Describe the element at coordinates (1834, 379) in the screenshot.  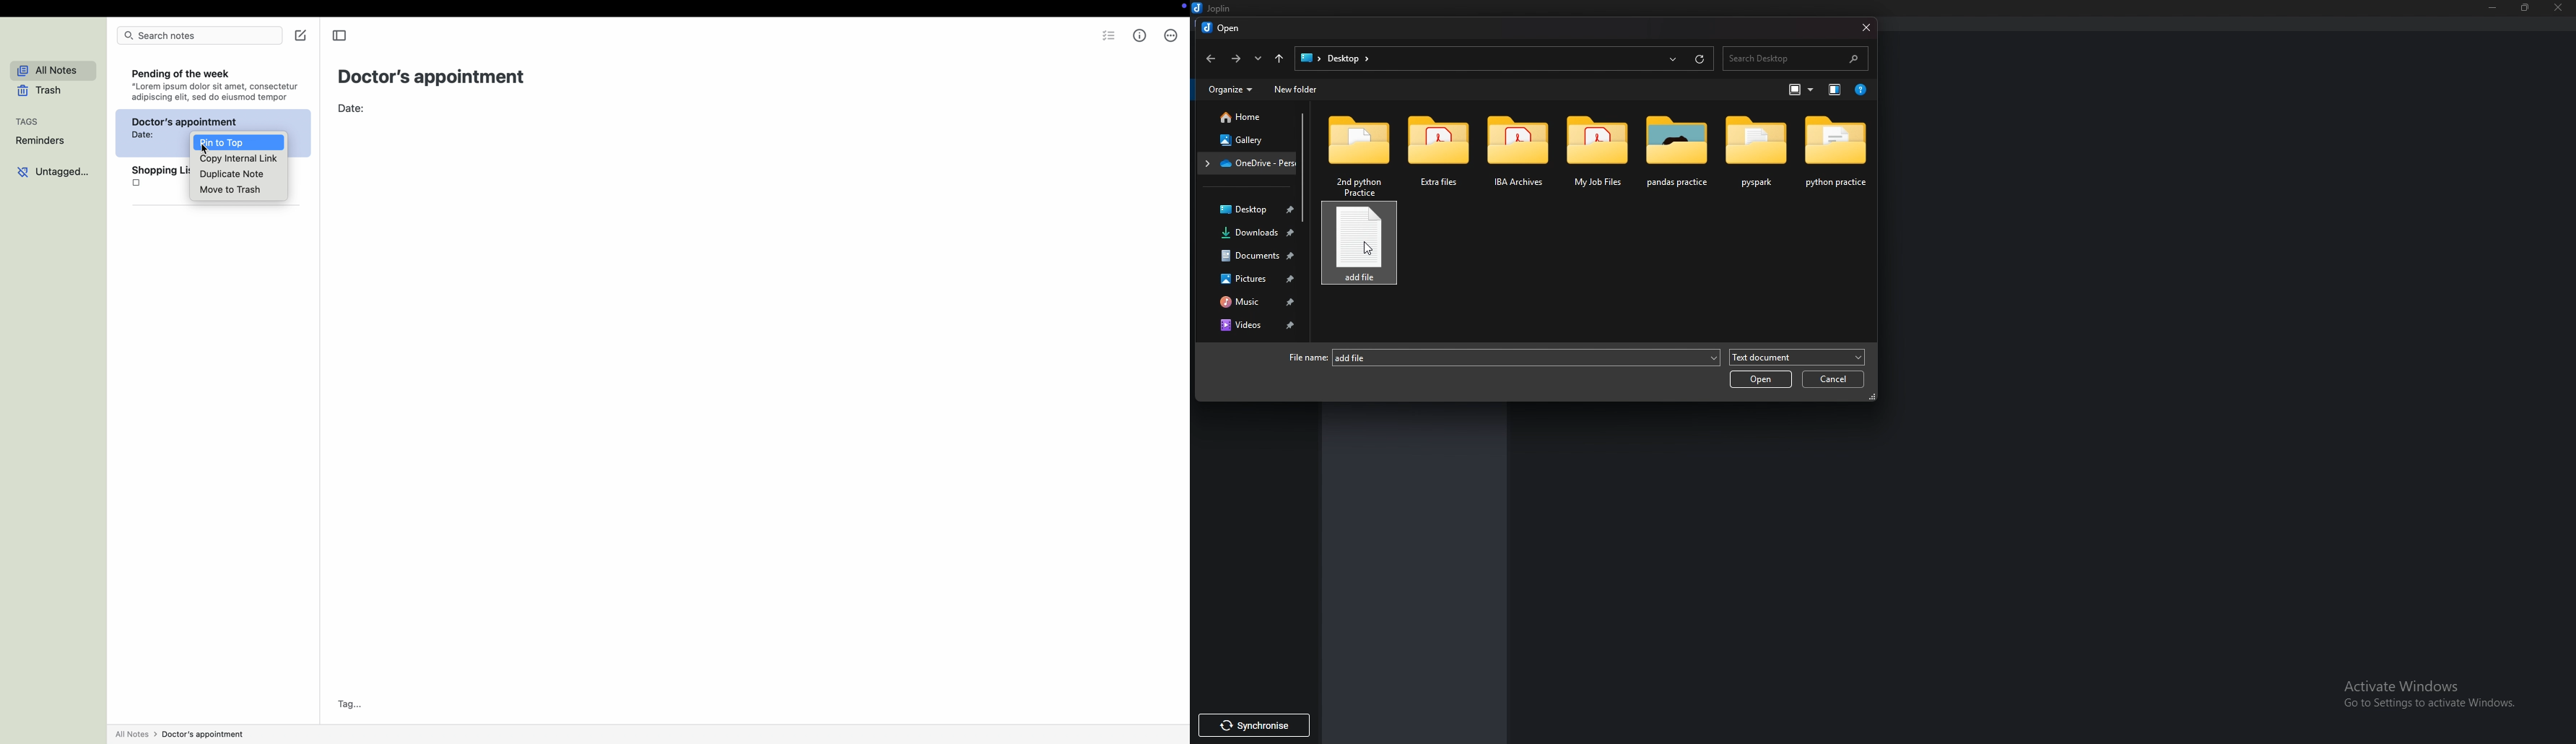
I see `Cancel` at that location.